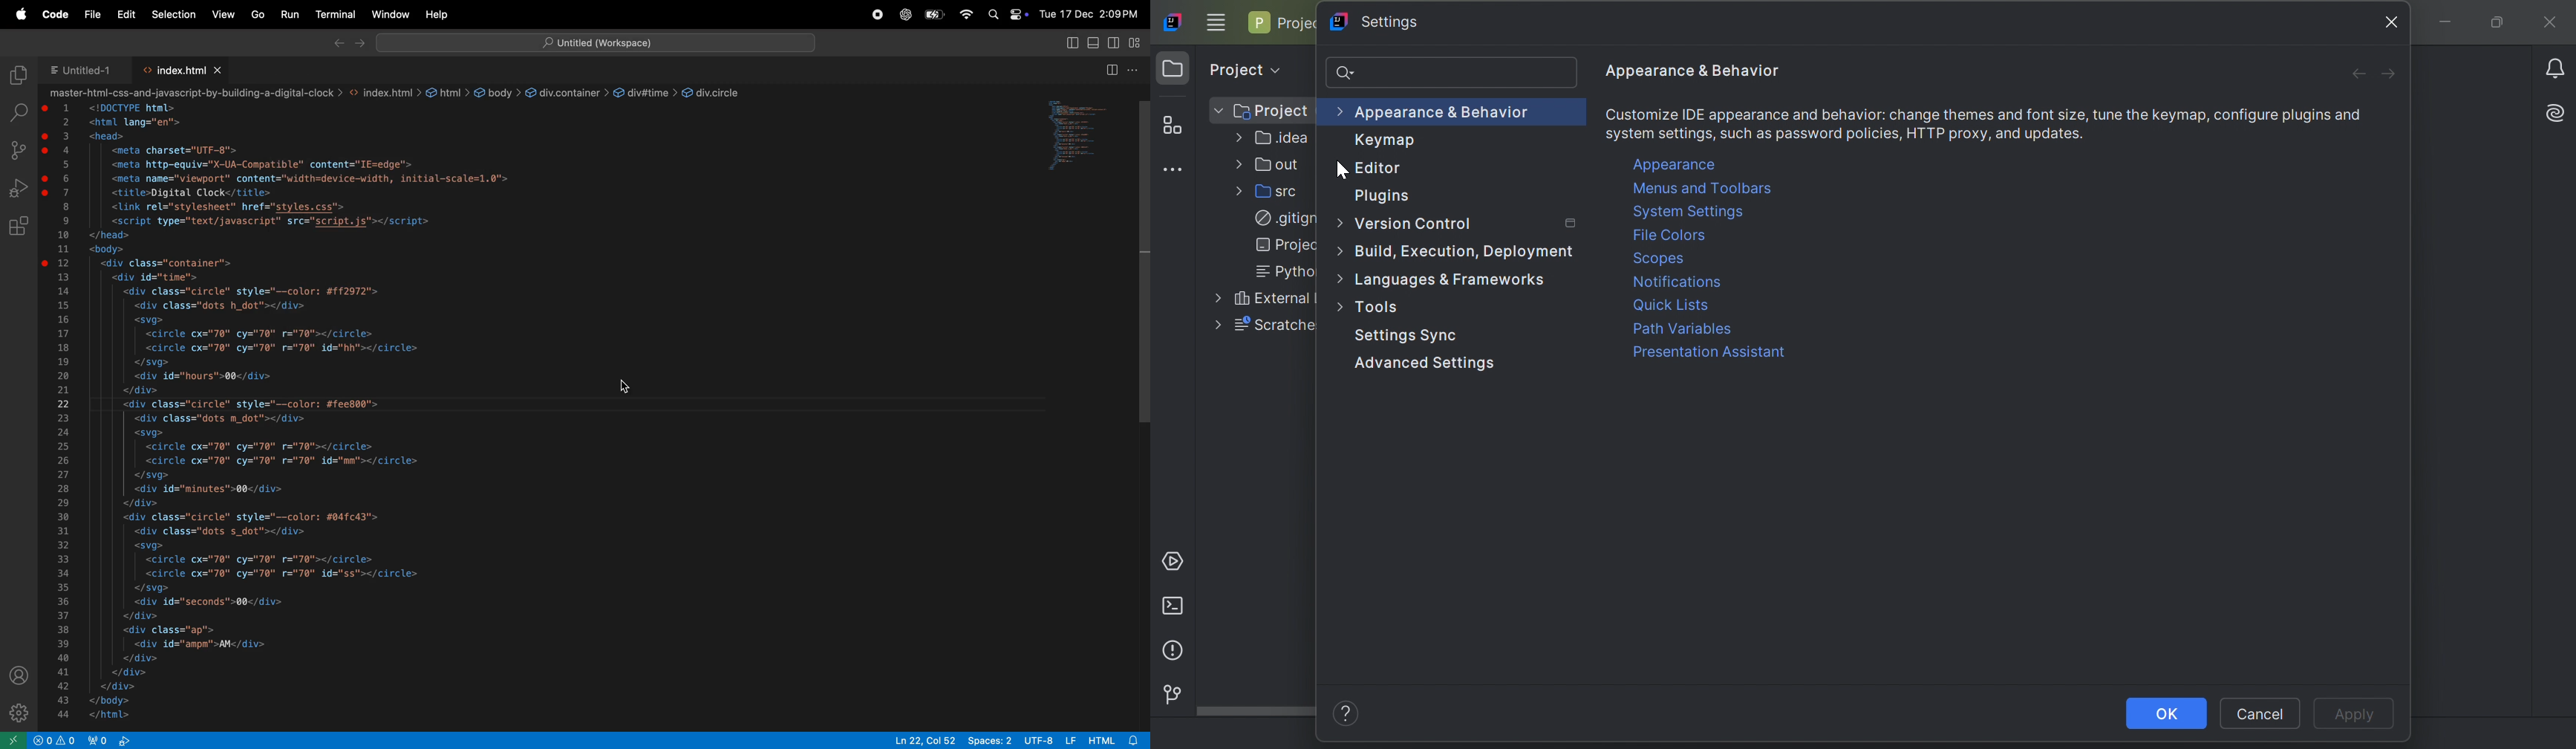  I want to click on extensions, so click(17, 227).